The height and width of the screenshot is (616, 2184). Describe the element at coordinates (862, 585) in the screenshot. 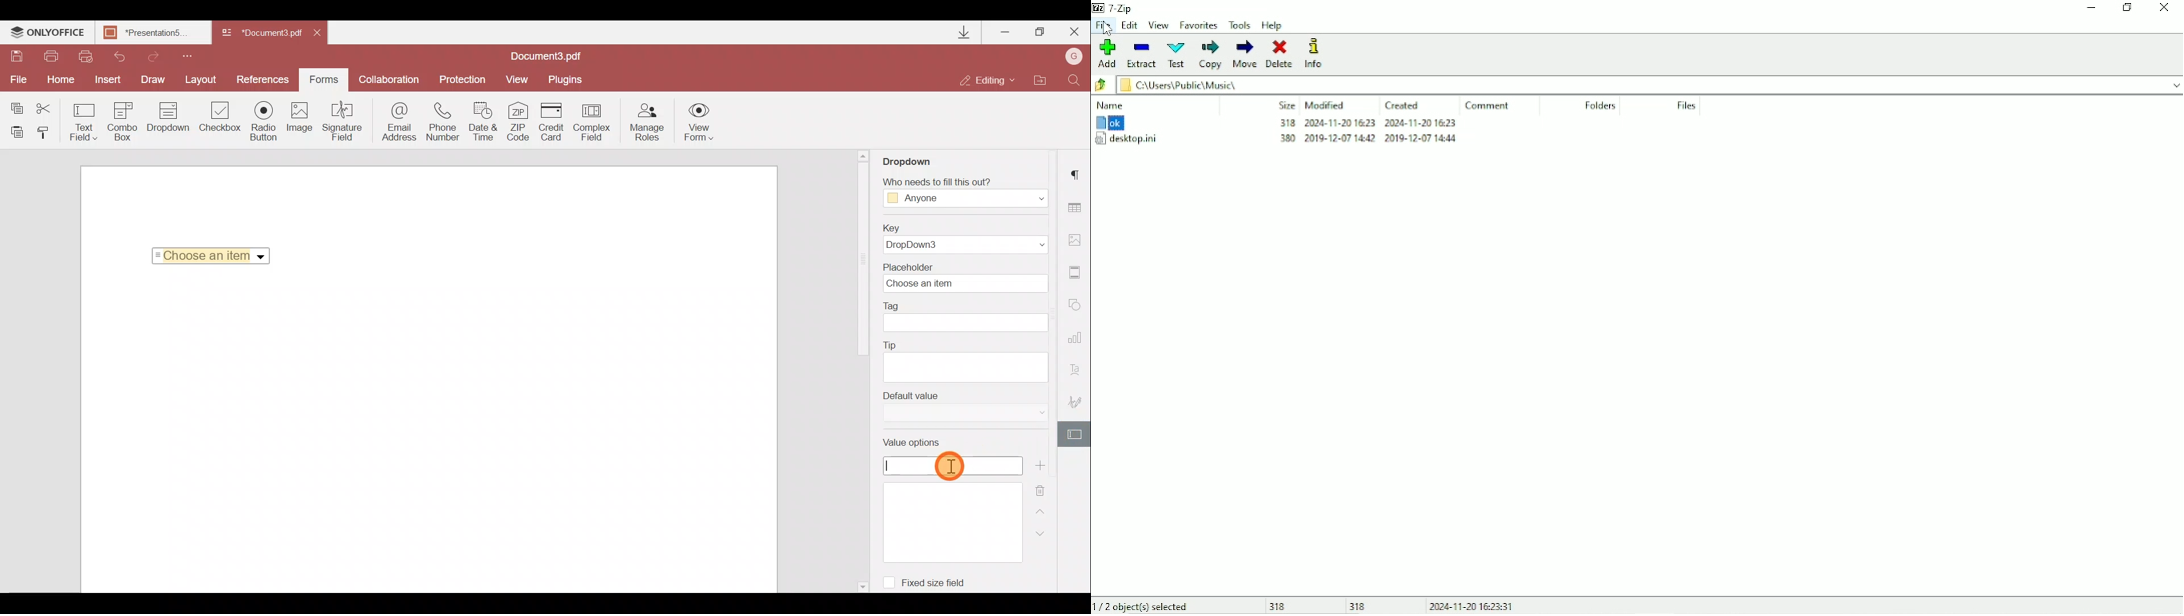

I see `Scroll down` at that location.